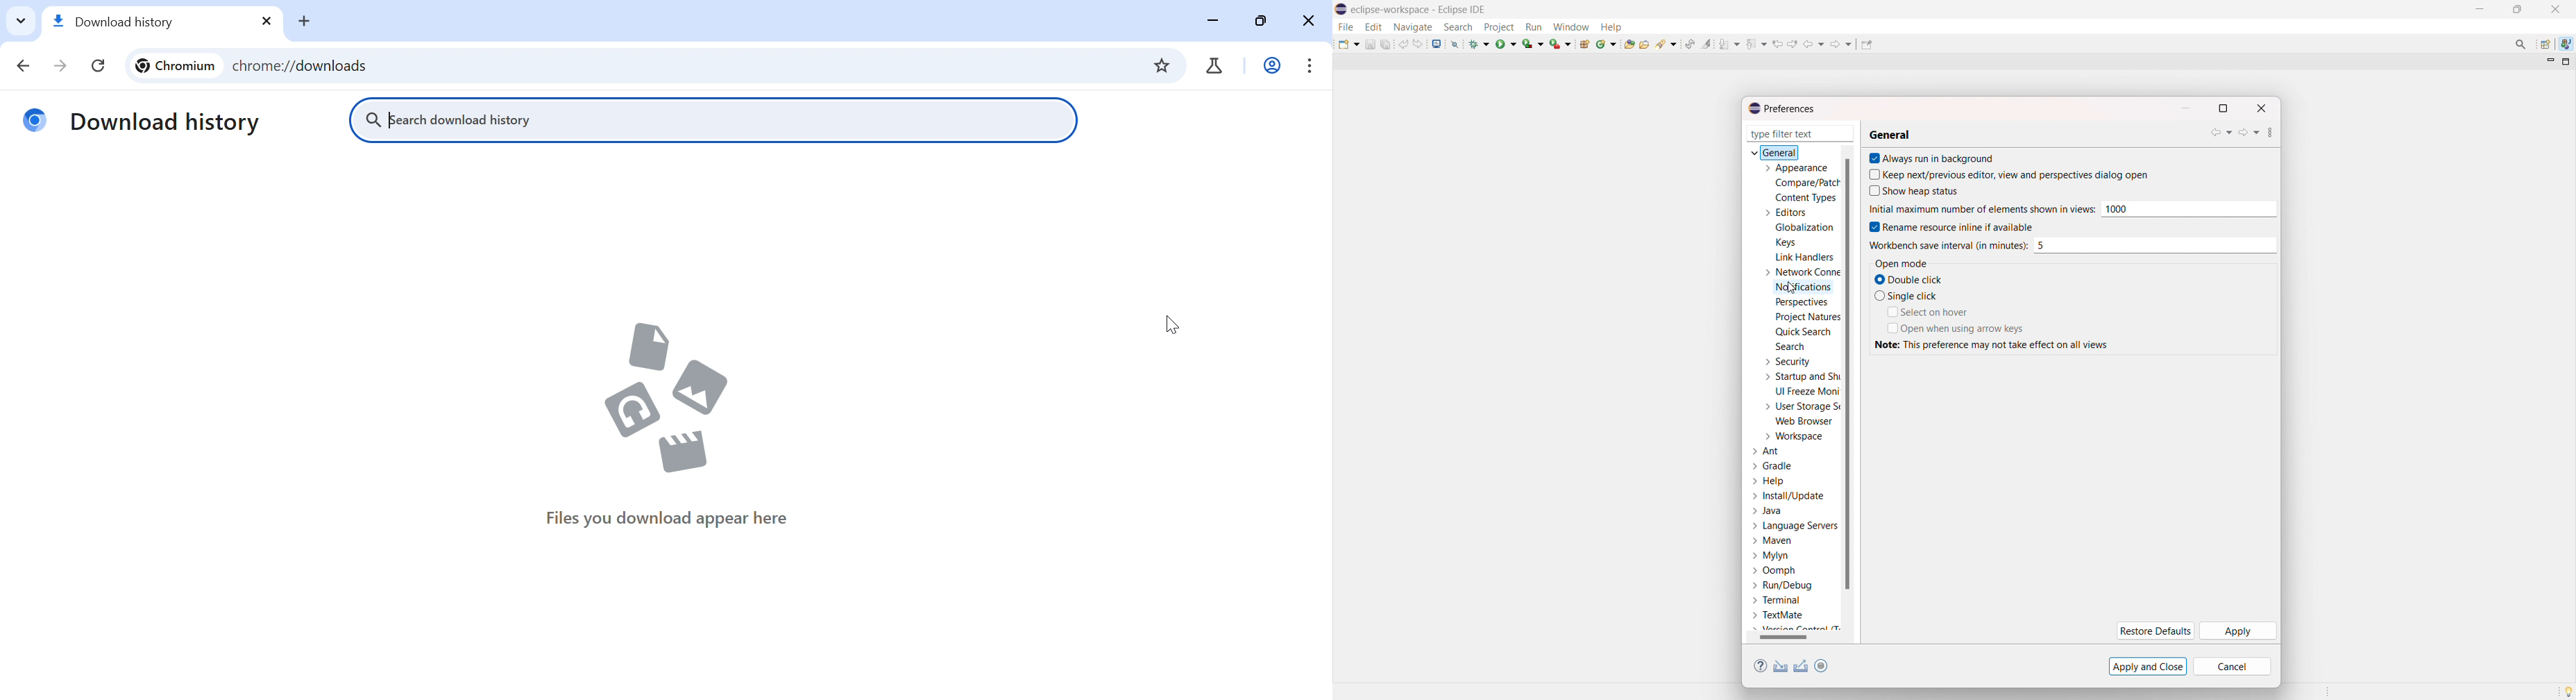 This screenshot has height=700, width=2576. I want to click on save, so click(1370, 44).